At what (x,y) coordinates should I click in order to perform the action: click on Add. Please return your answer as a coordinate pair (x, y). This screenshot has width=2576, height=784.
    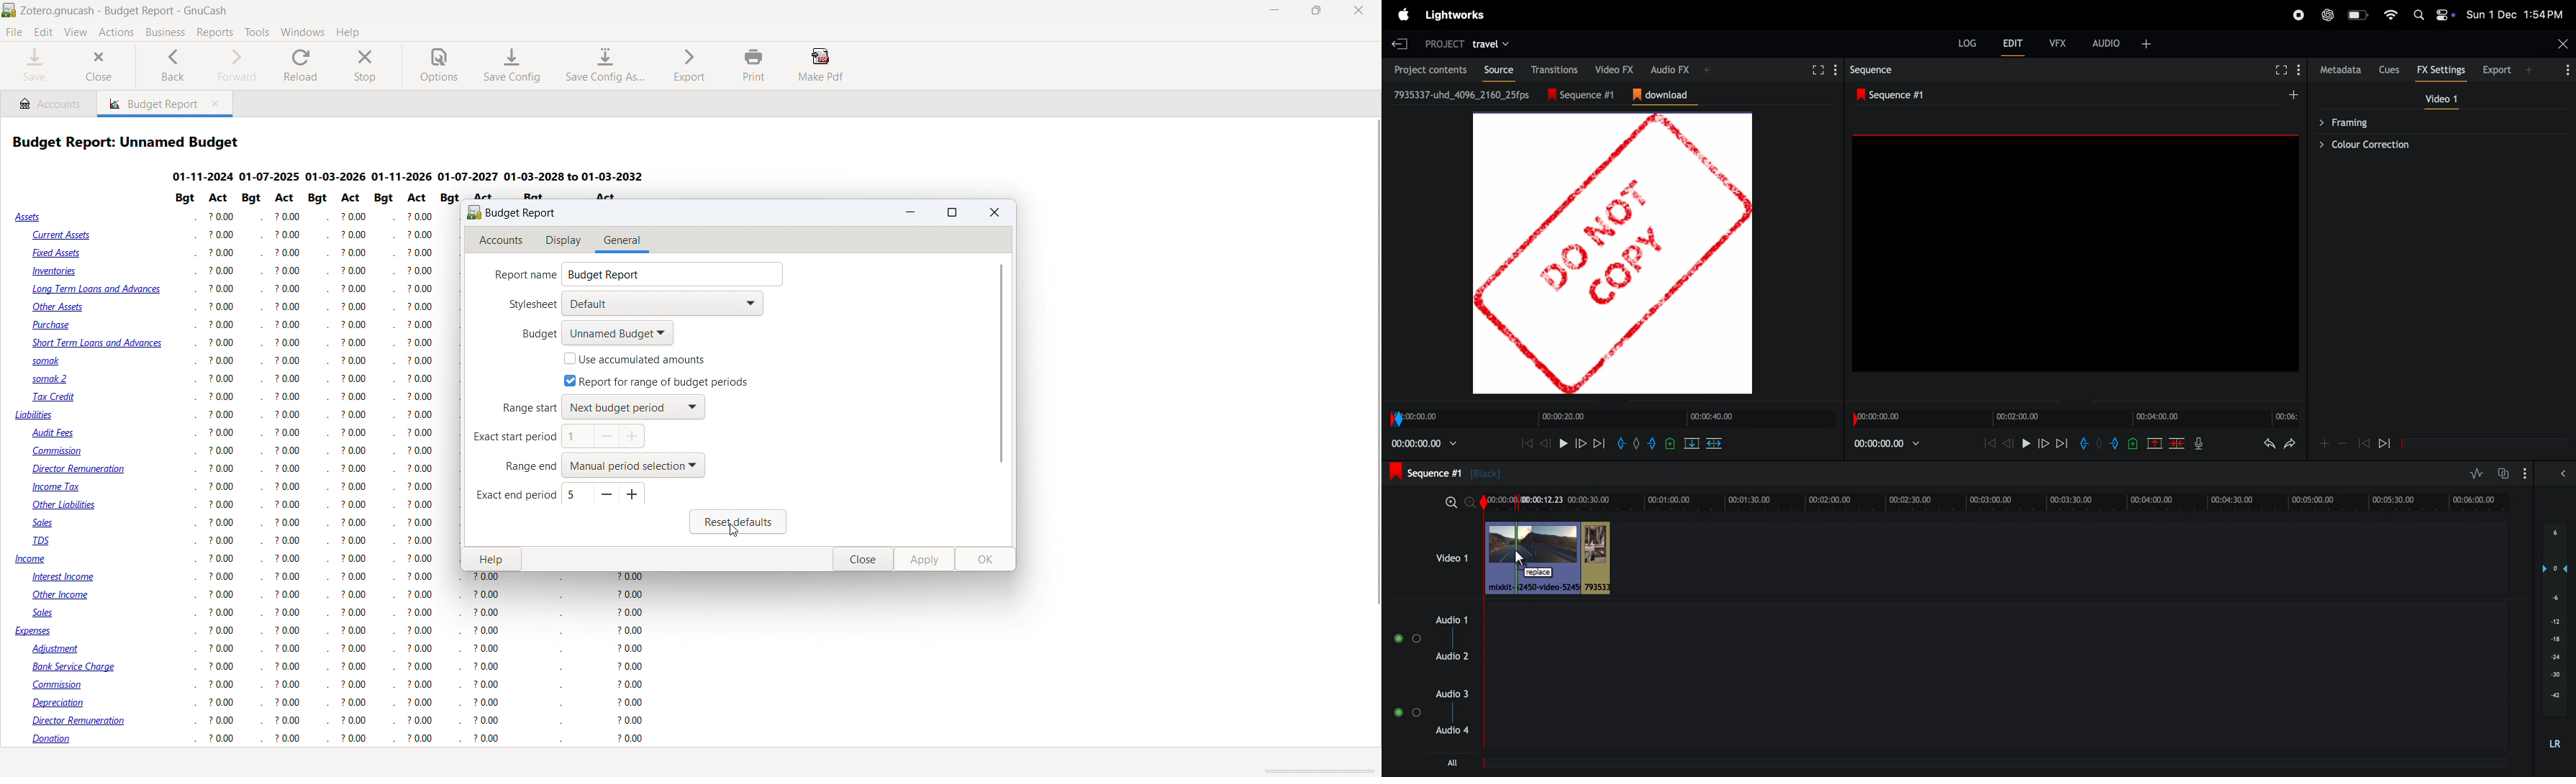
    Looking at the image, I should click on (2325, 443).